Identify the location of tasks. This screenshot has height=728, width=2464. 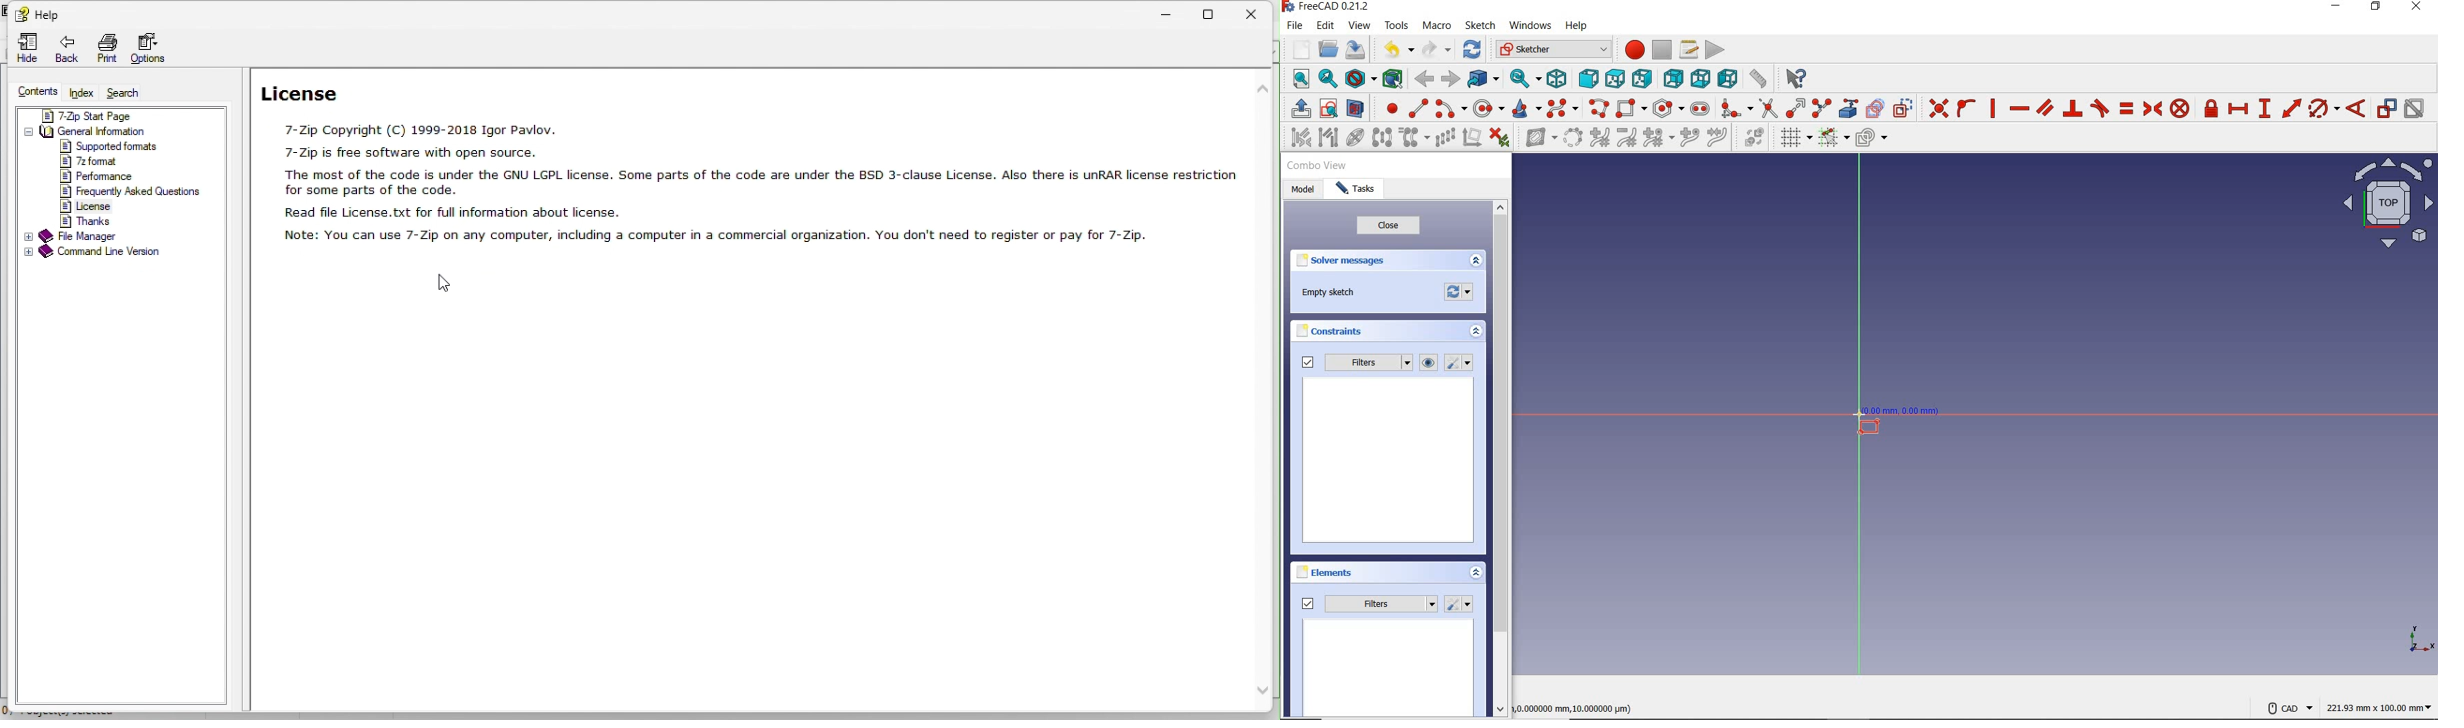
(1359, 190).